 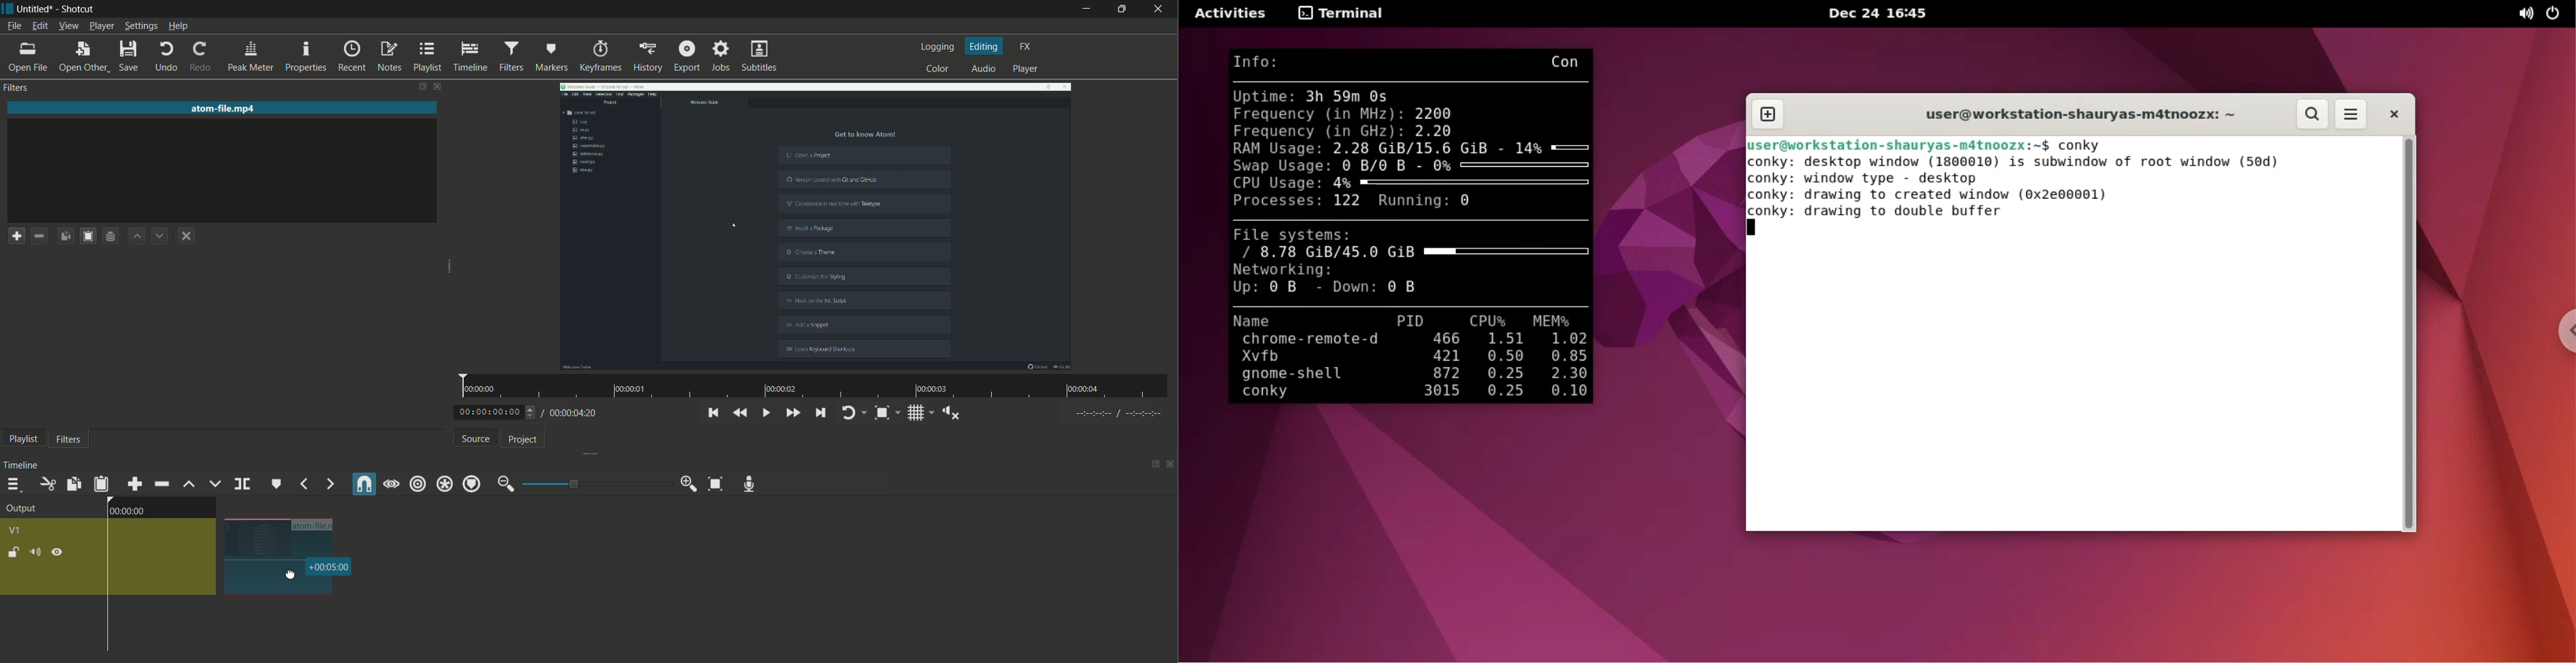 I want to click on v1, so click(x=18, y=530).